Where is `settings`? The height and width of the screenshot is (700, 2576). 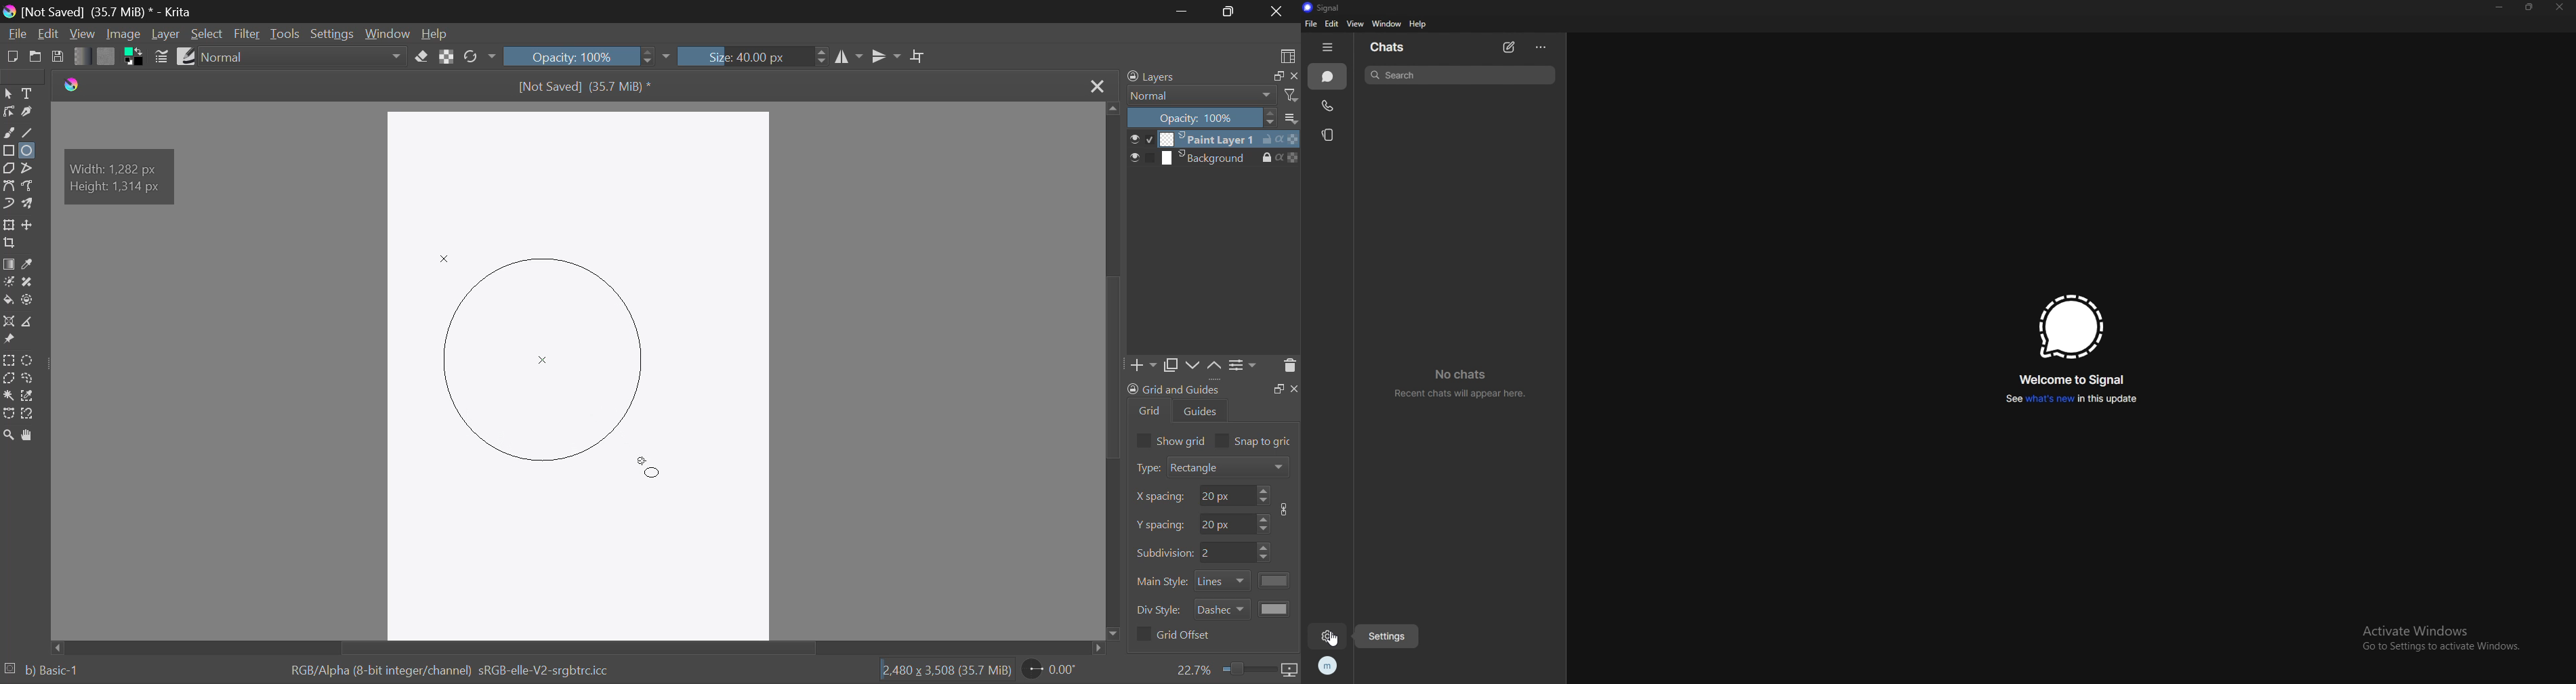 settings is located at coordinates (1387, 636).